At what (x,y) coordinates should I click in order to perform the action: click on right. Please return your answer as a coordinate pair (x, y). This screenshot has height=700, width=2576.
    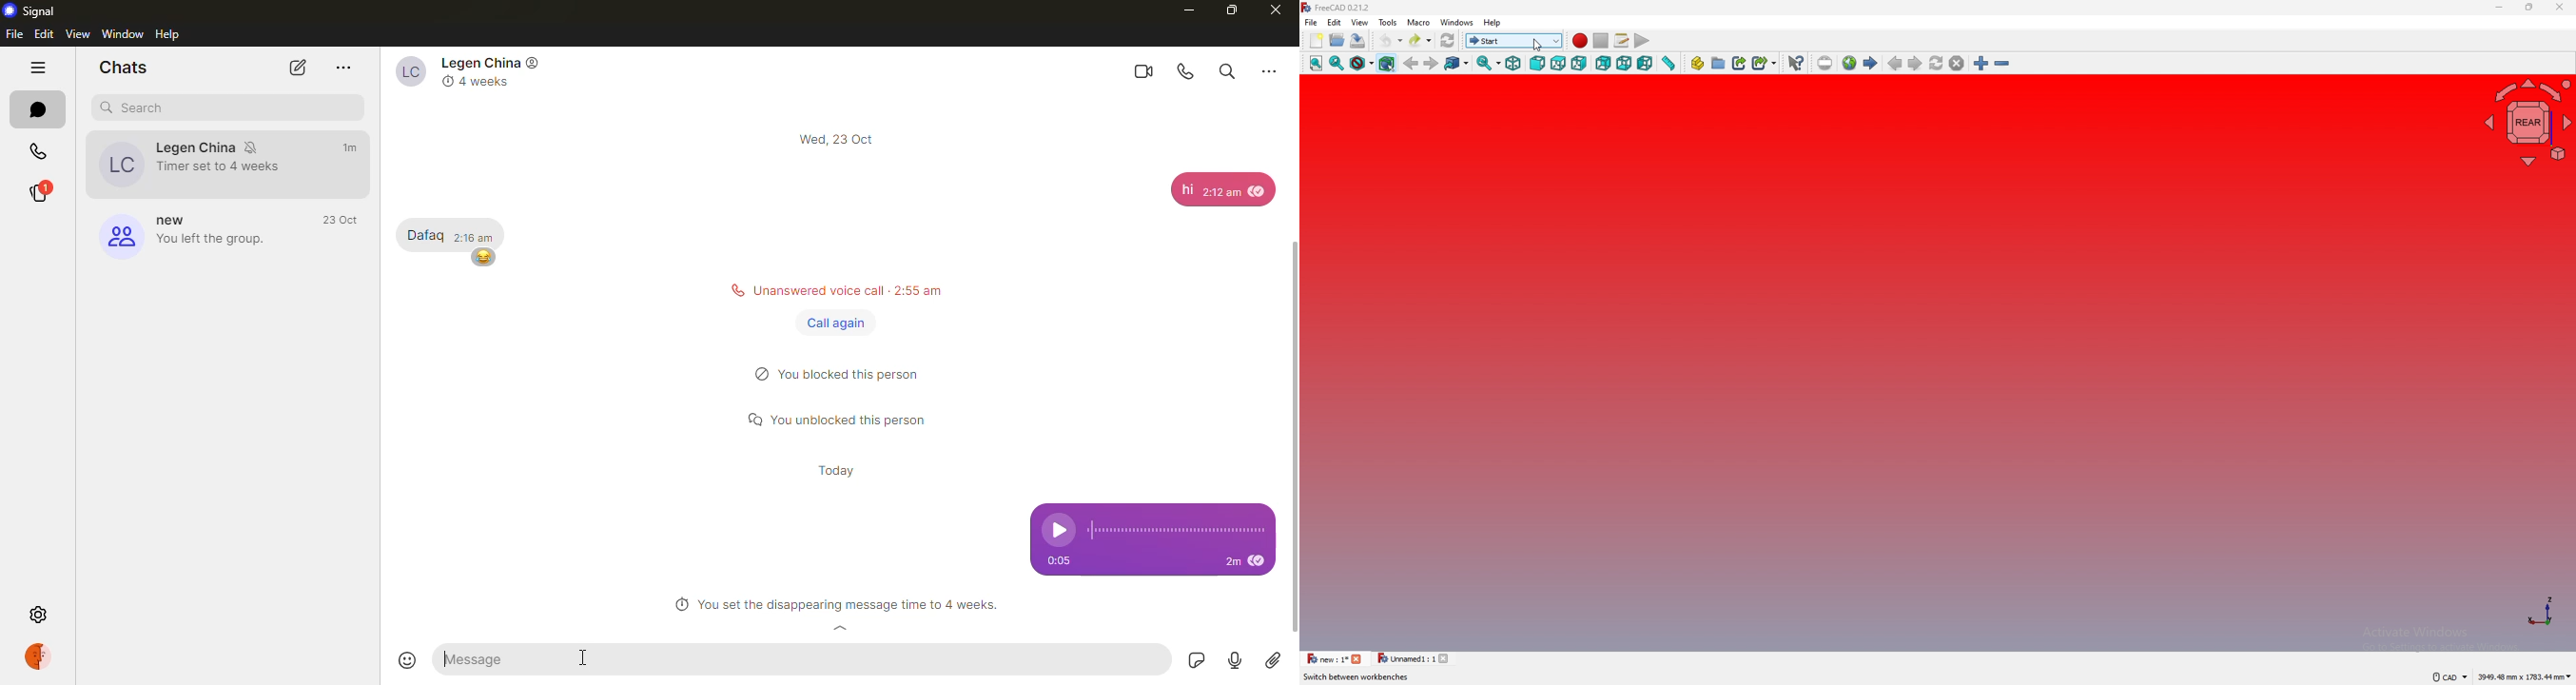
    Looking at the image, I should click on (1579, 63).